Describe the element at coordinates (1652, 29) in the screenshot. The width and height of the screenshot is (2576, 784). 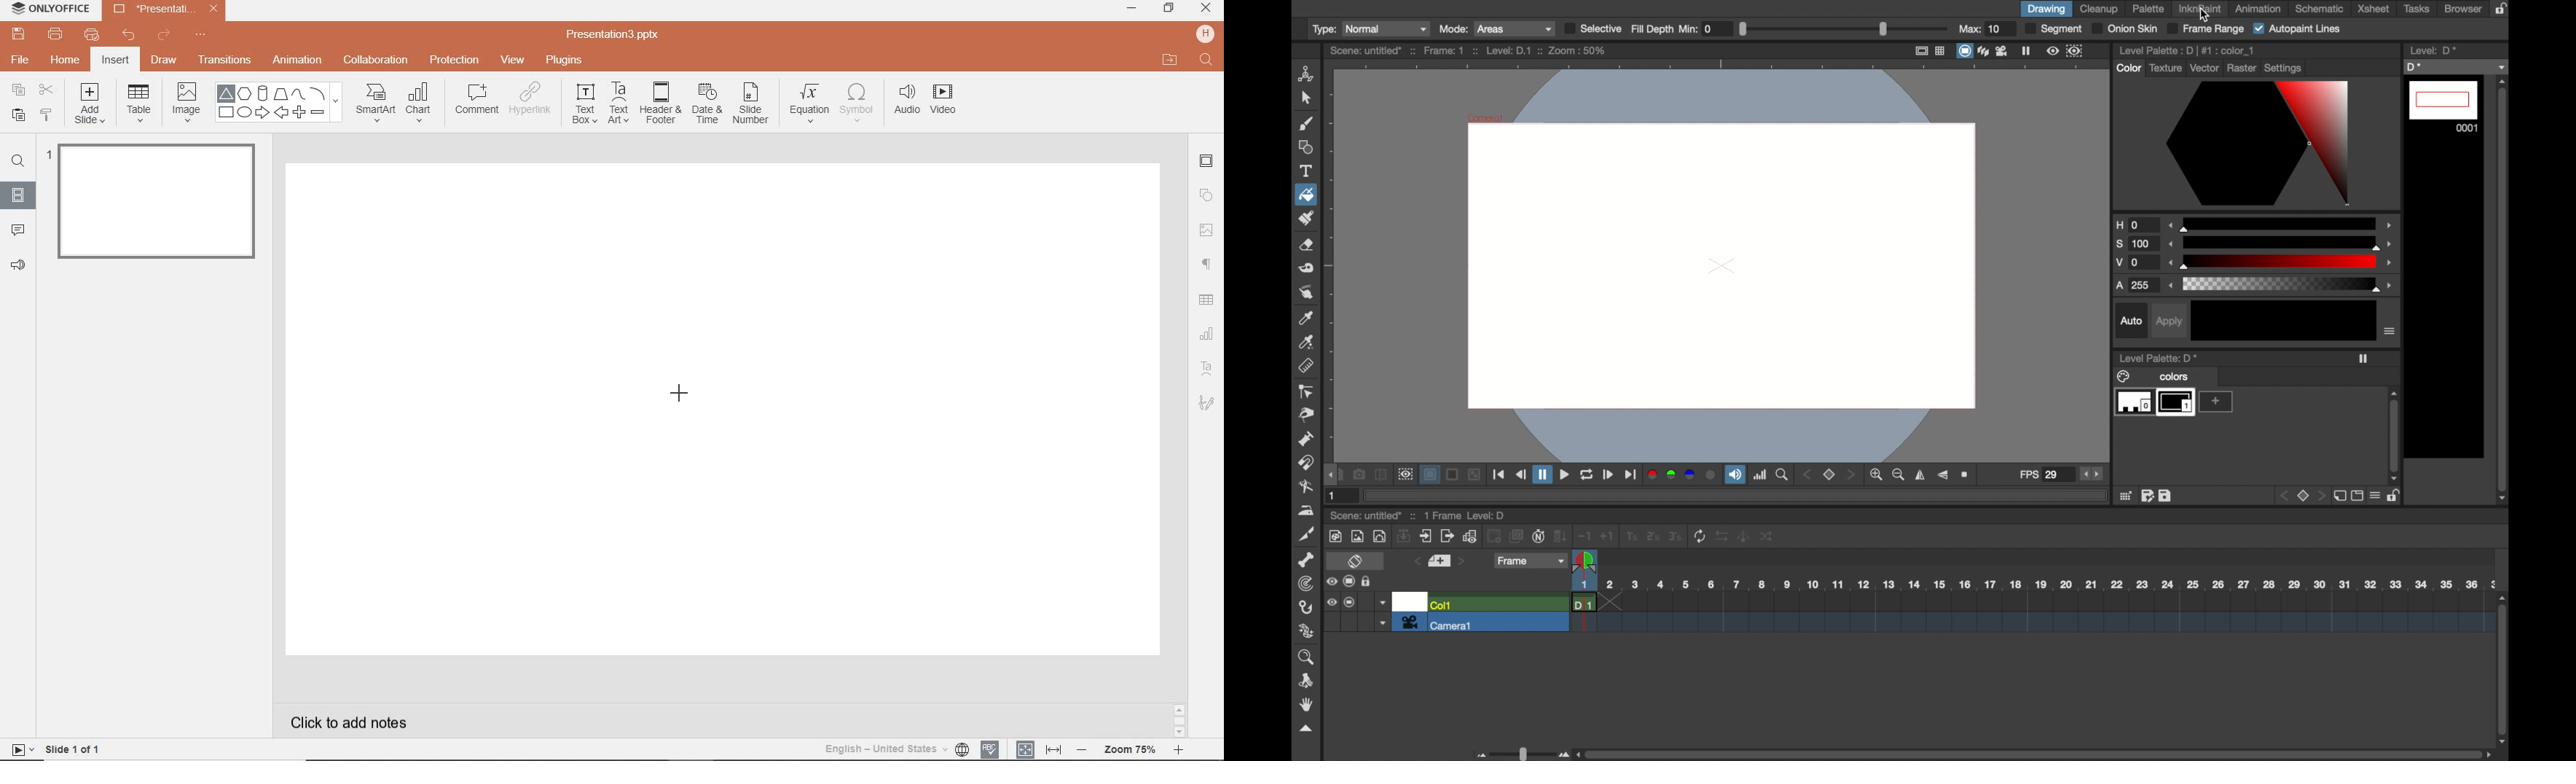
I see `fill depth` at that location.